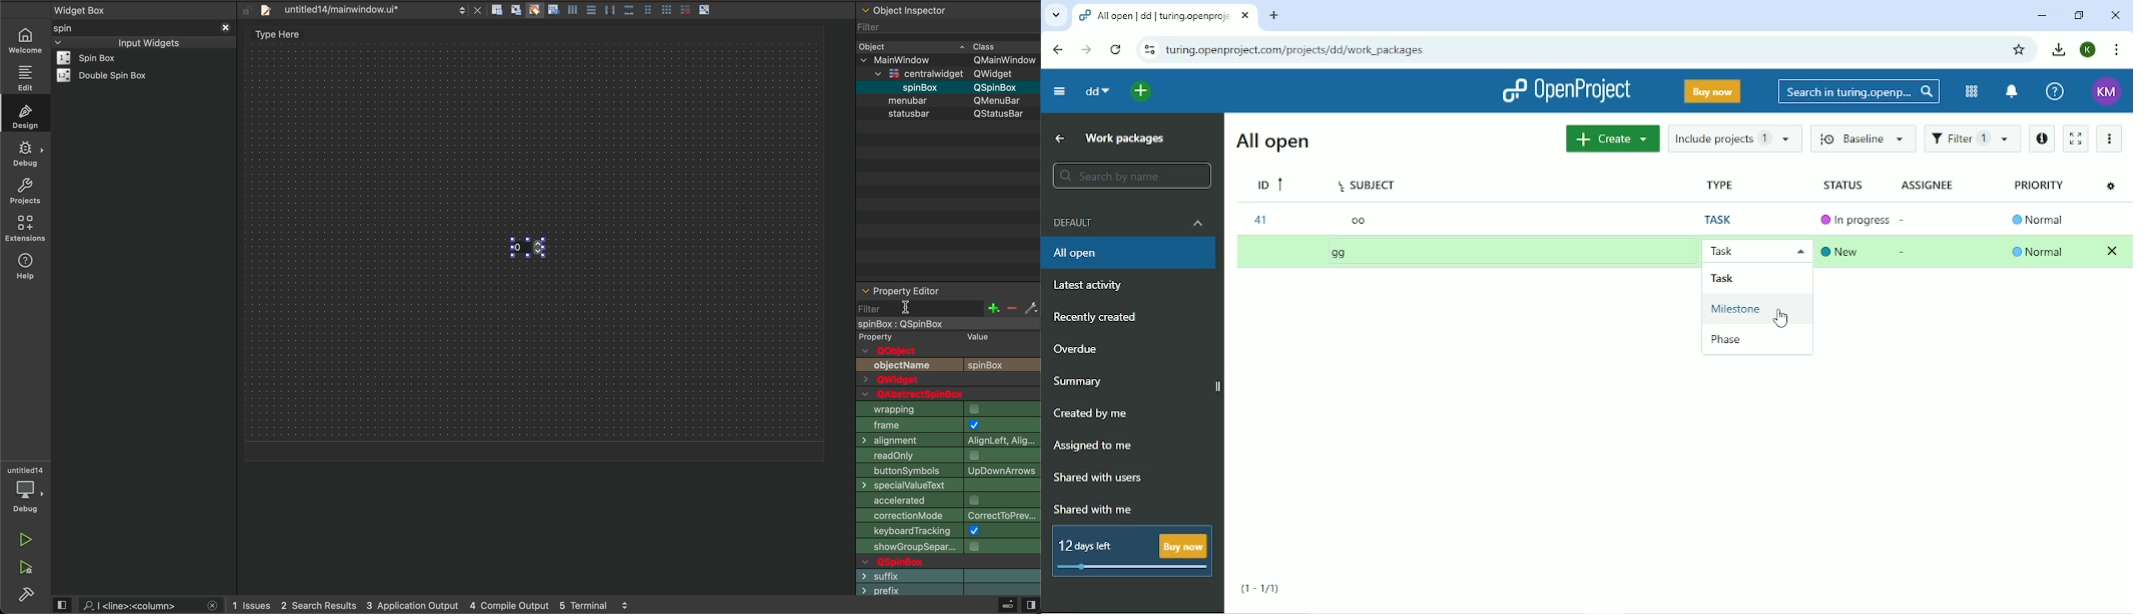  Describe the element at coordinates (1716, 220) in the screenshot. I see `Task` at that location.